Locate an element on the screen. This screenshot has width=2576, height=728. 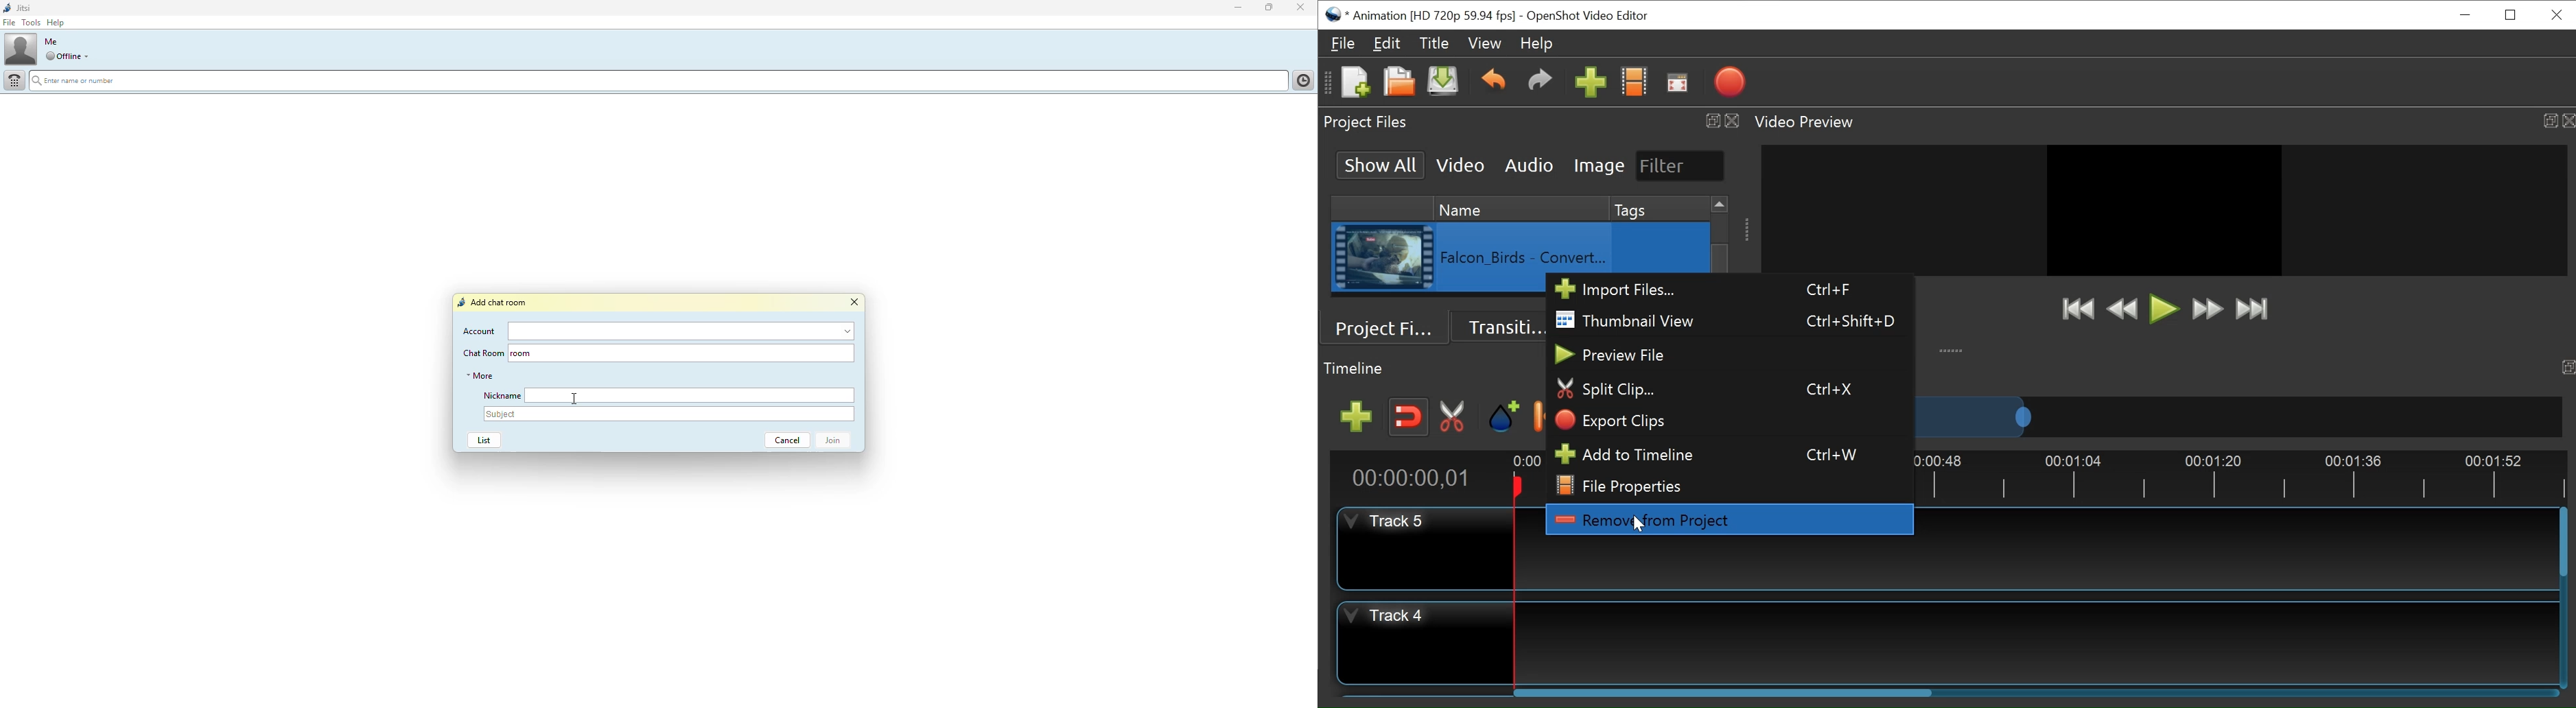
Remove from Project is located at coordinates (1729, 519).